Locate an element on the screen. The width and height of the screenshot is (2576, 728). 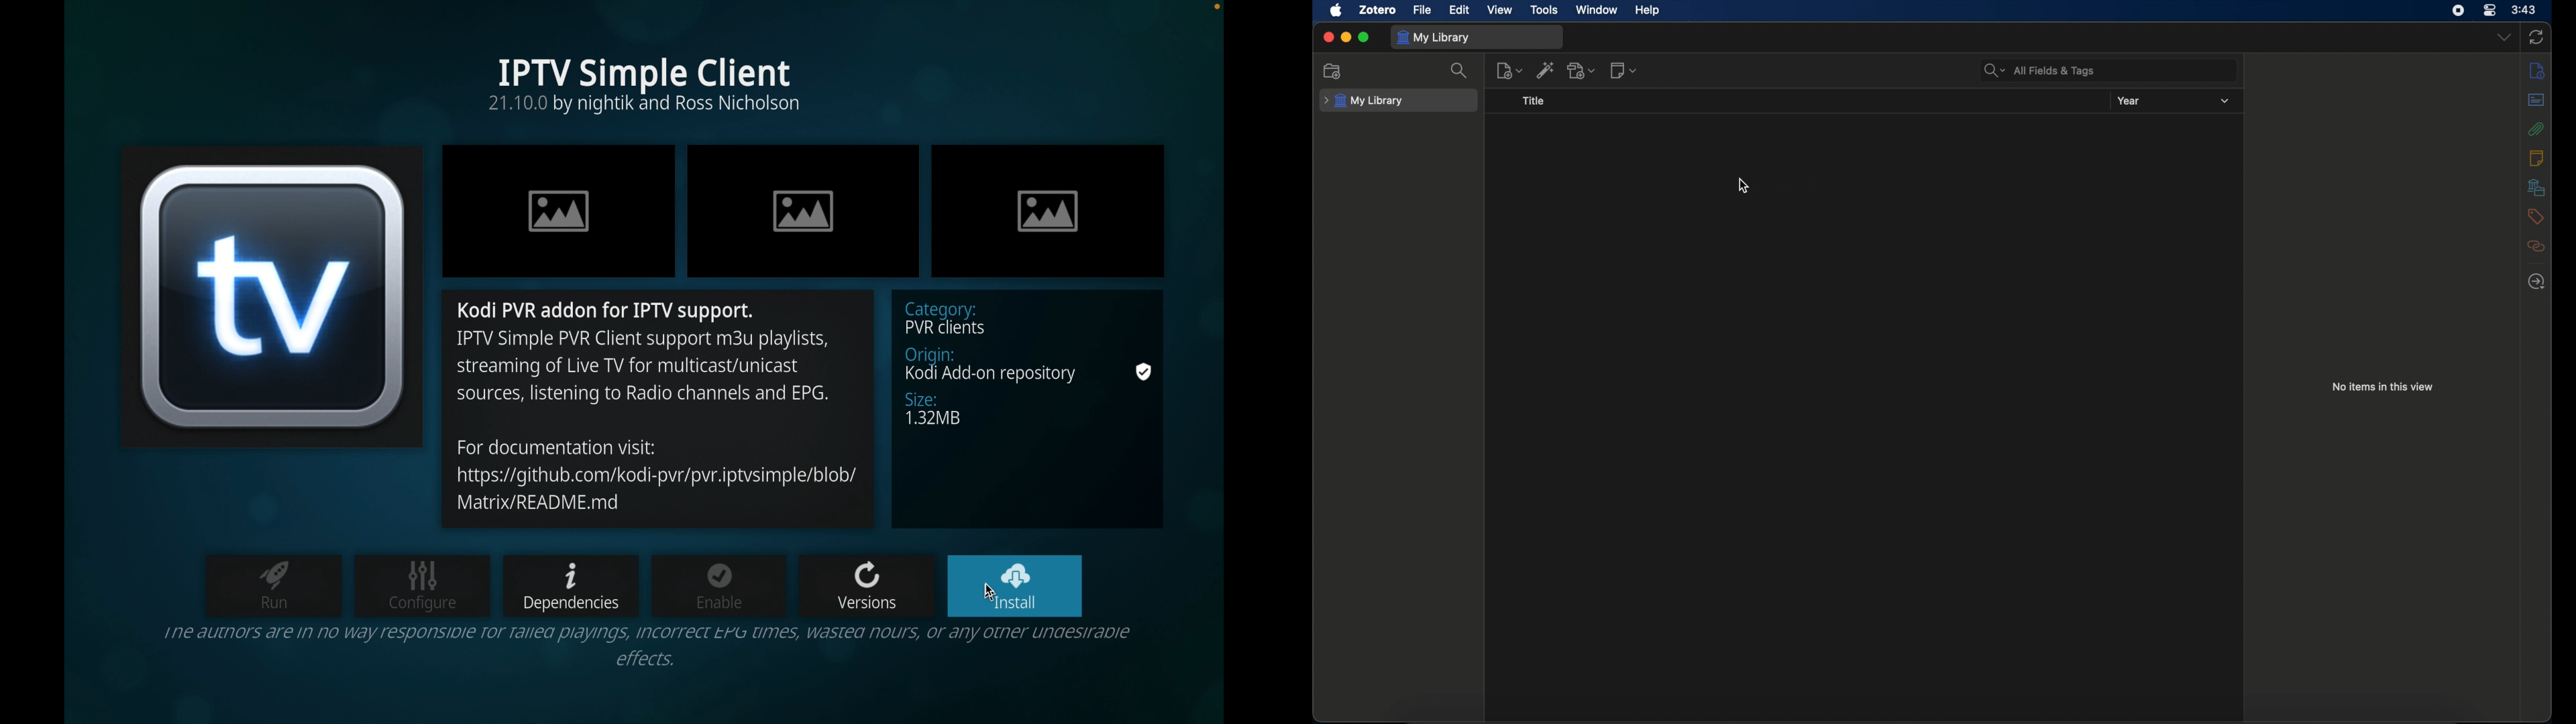
origin: Kodi add on repository is located at coordinates (1005, 363).